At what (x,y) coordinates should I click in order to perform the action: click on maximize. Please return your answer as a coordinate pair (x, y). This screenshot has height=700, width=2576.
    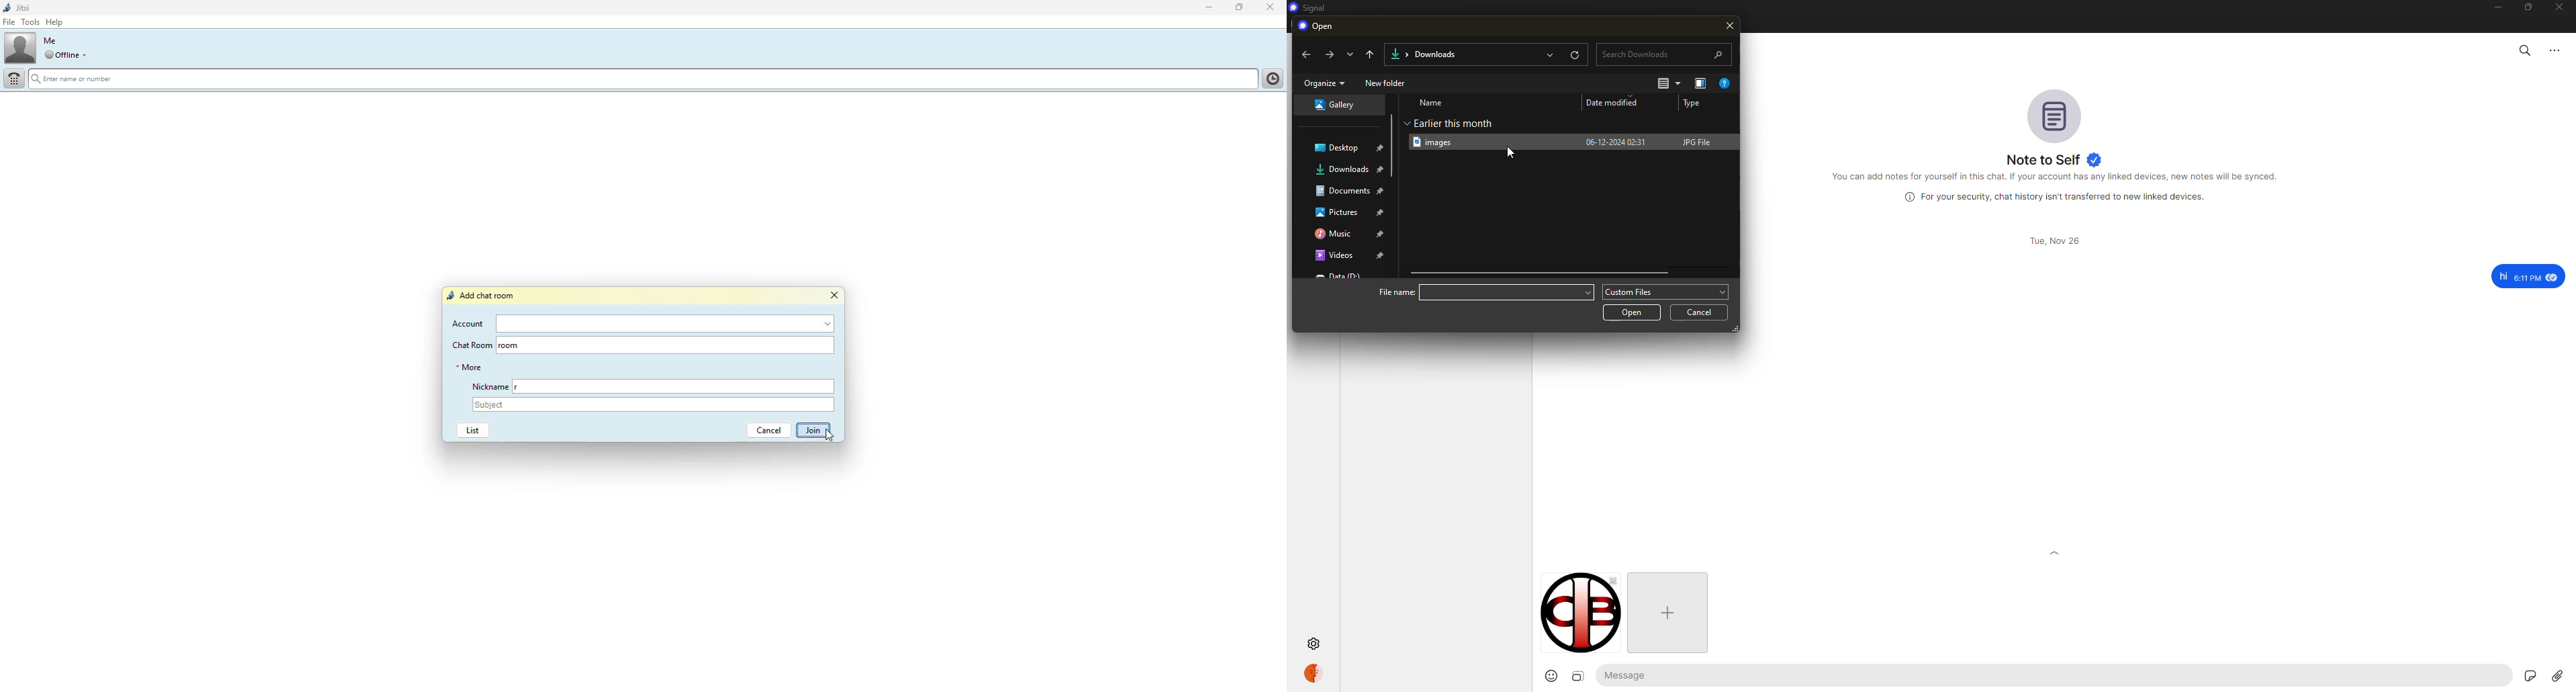
    Looking at the image, I should click on (1239, 8).